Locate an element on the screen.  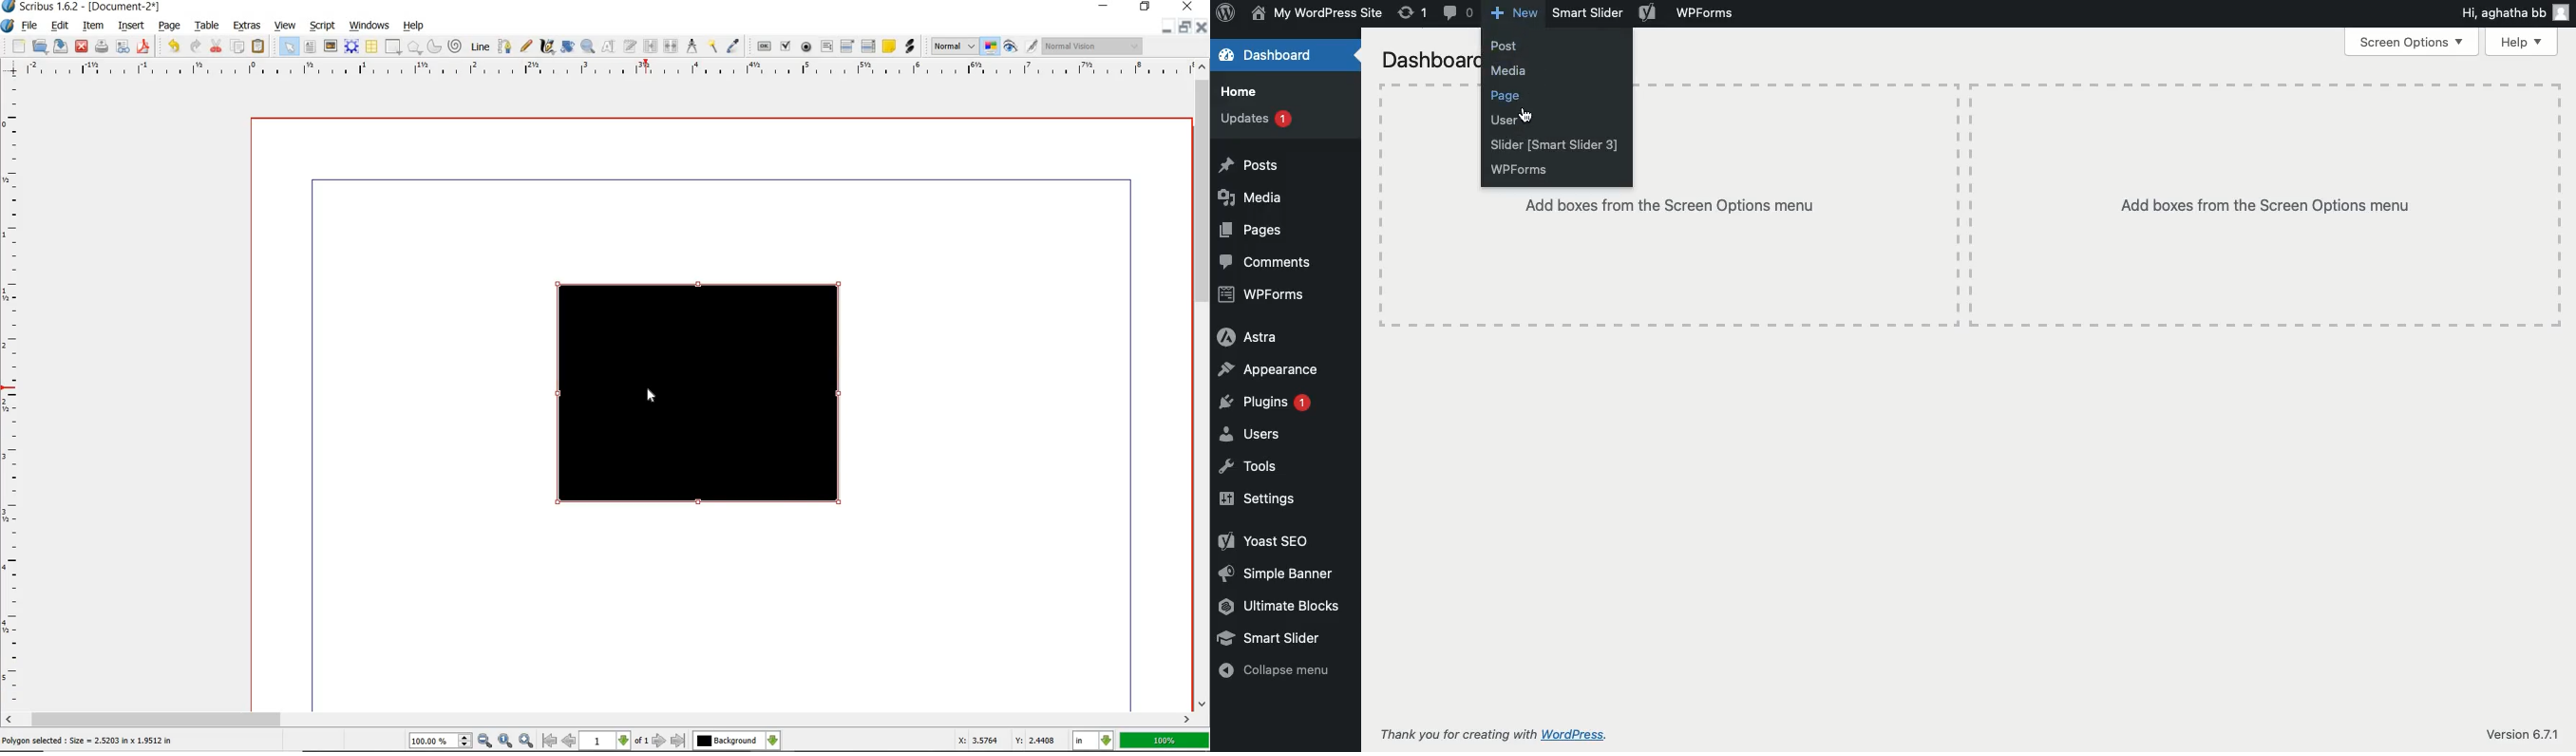
table is located at coordinates (372, 46).